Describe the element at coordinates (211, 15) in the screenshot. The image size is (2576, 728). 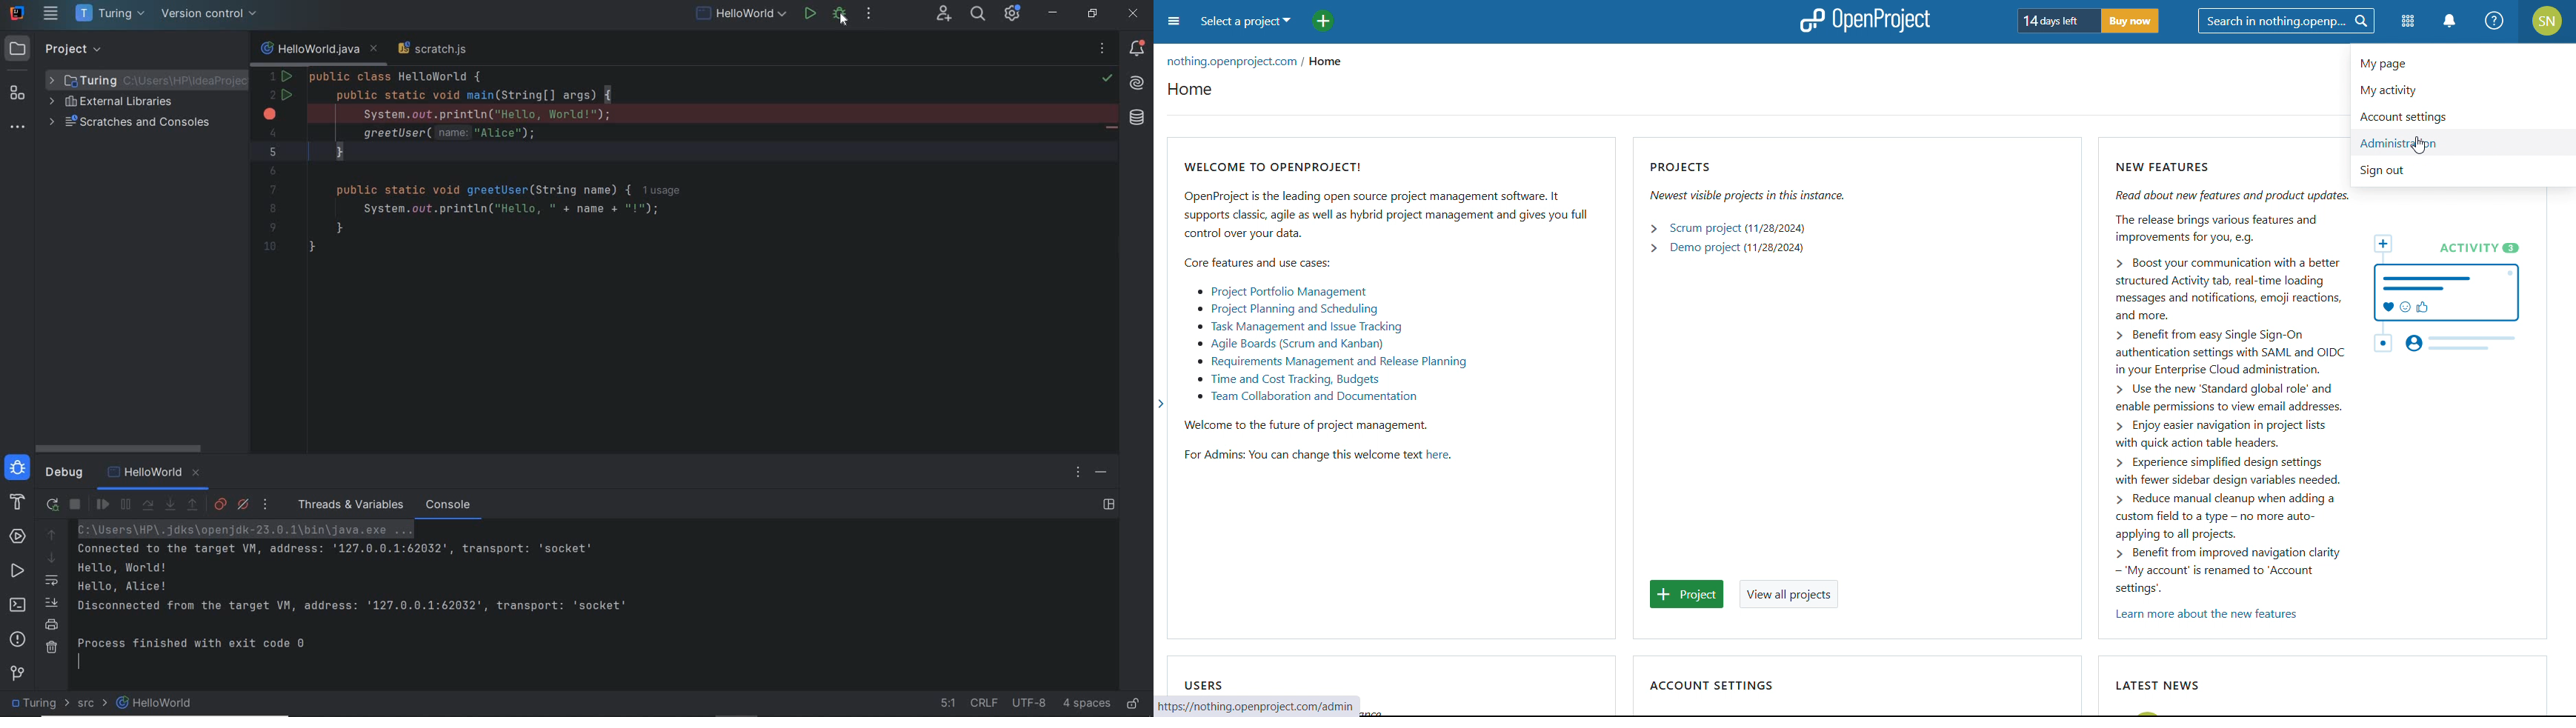
I see `version control` at that location.